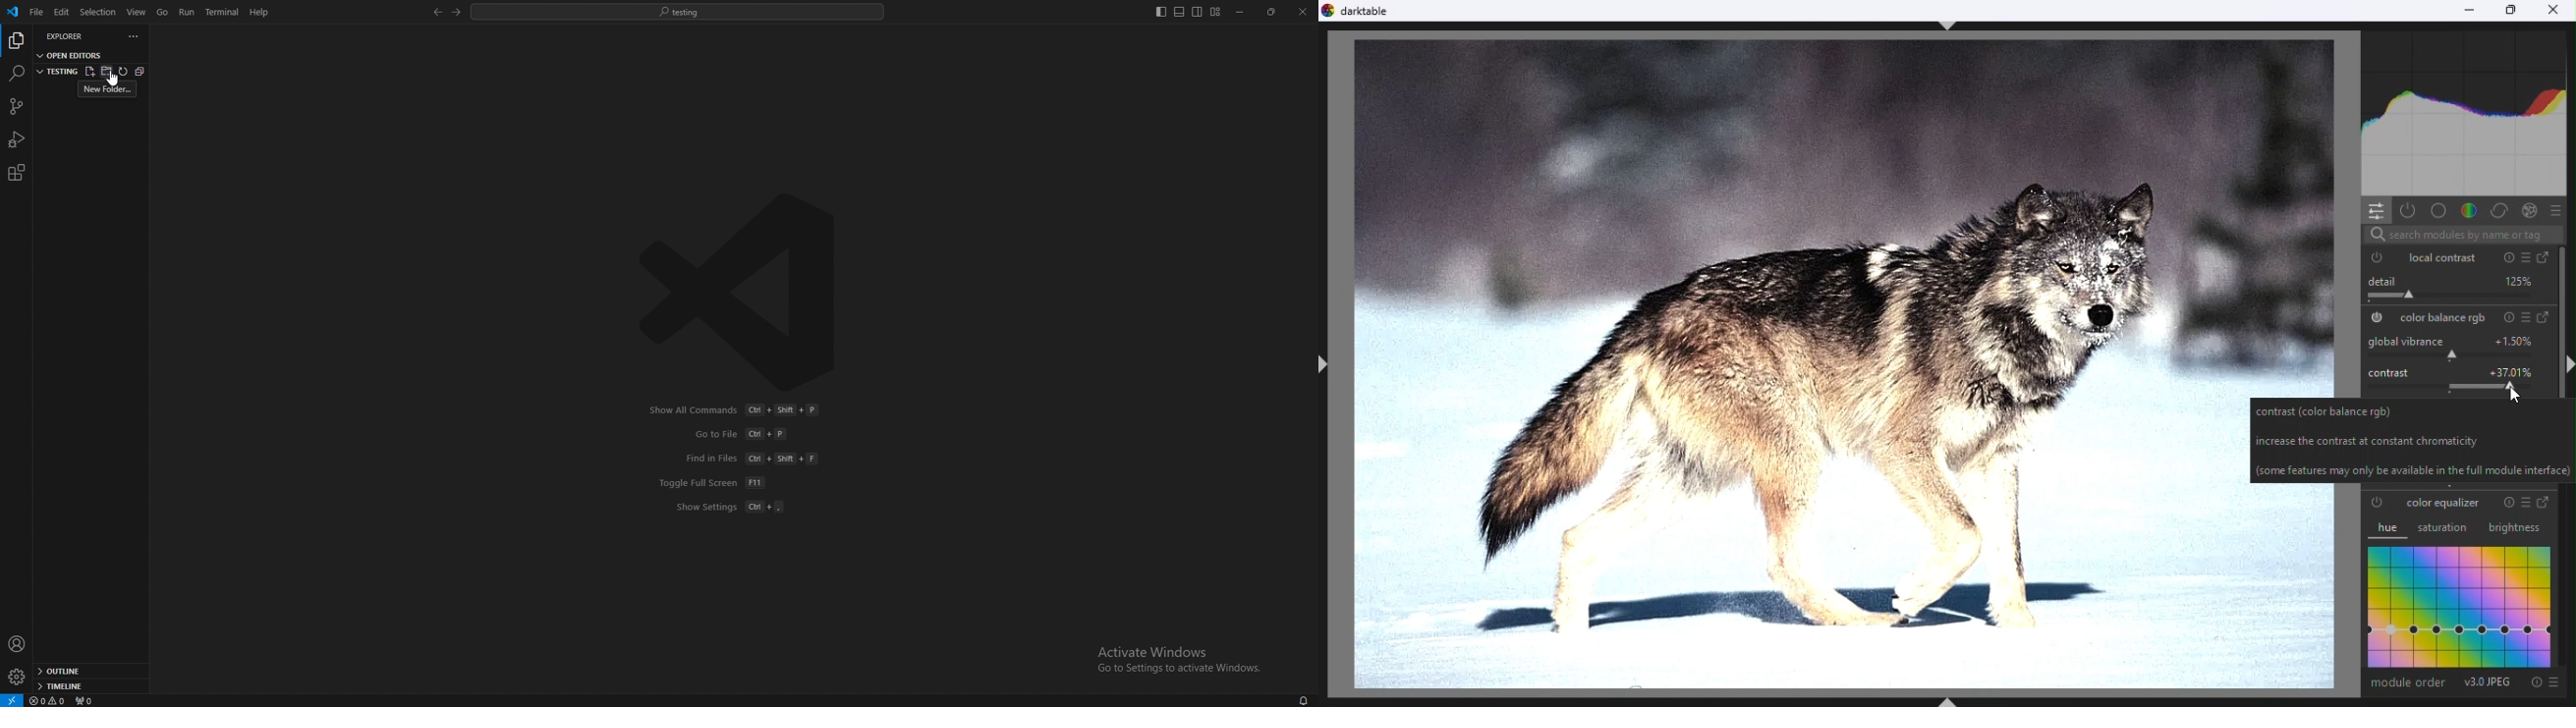 The image size is (2576, 728). I want to click on run and debug, so click(17, 139).